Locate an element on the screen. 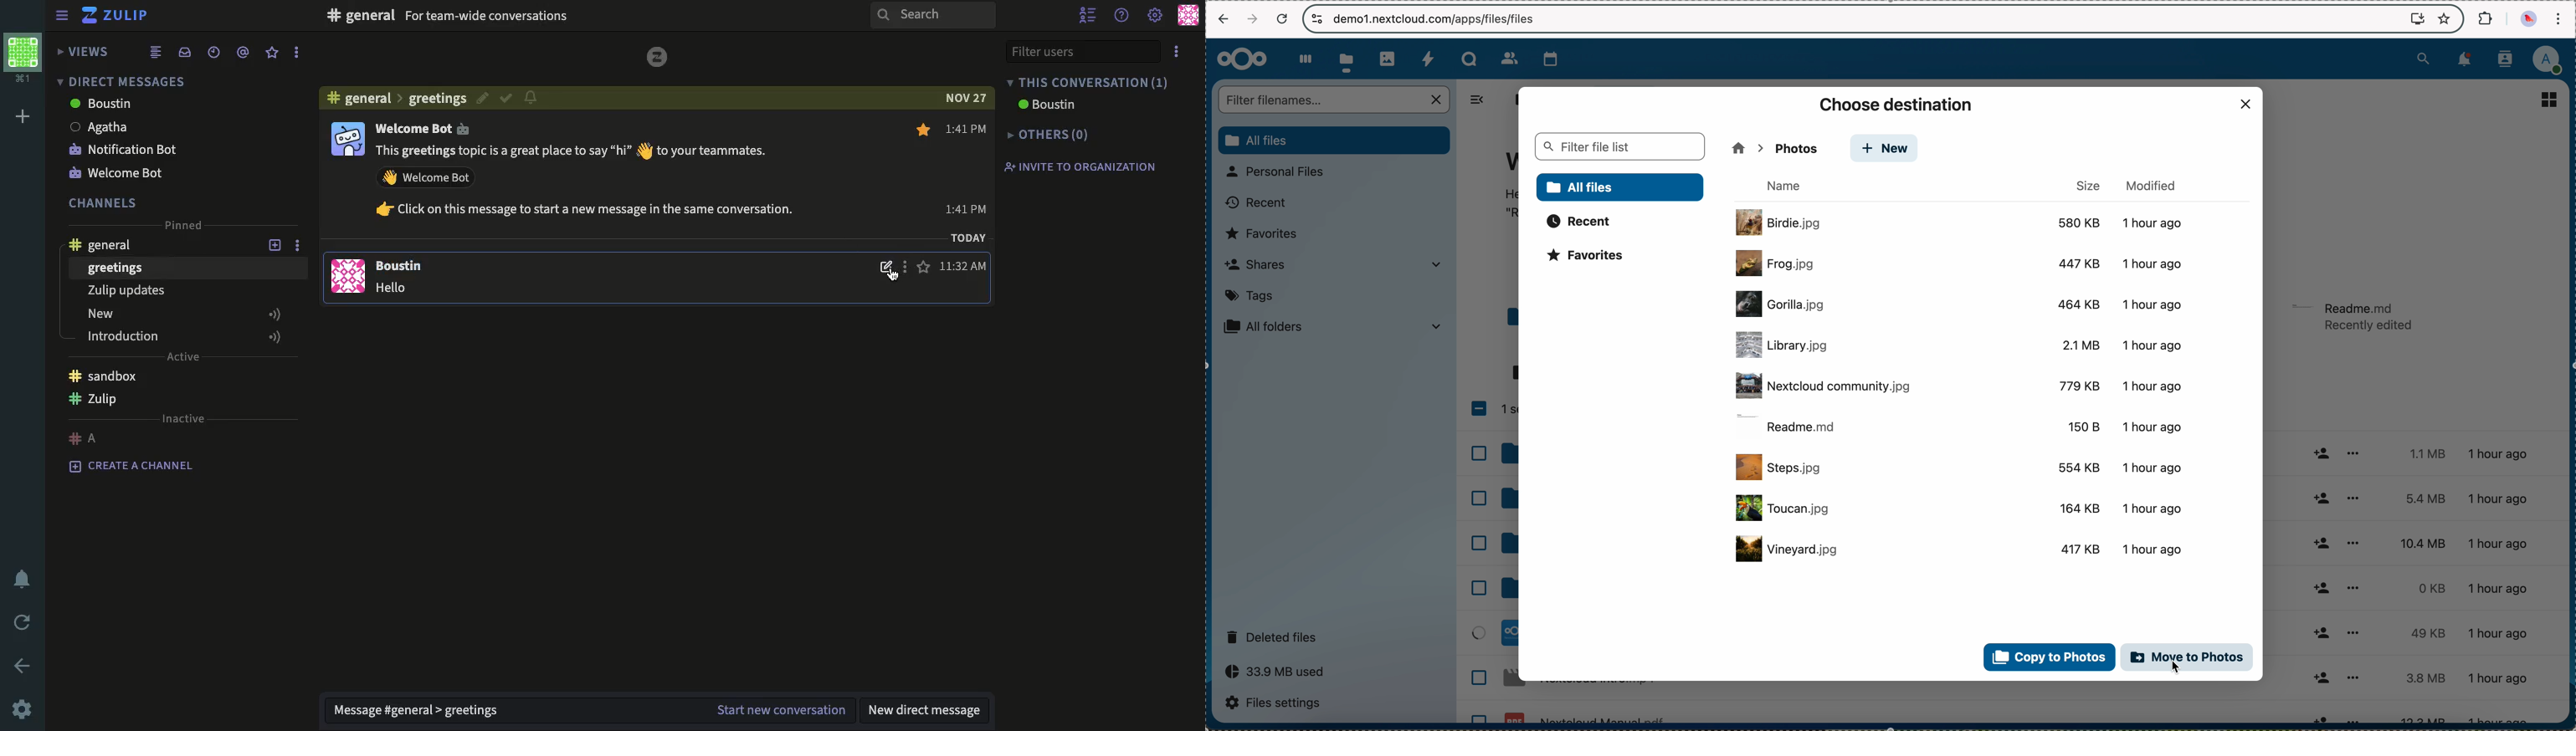 Image resolution: width=2576 pixels, height=756 pixels. Agatha is located at coordinates (105, 127).